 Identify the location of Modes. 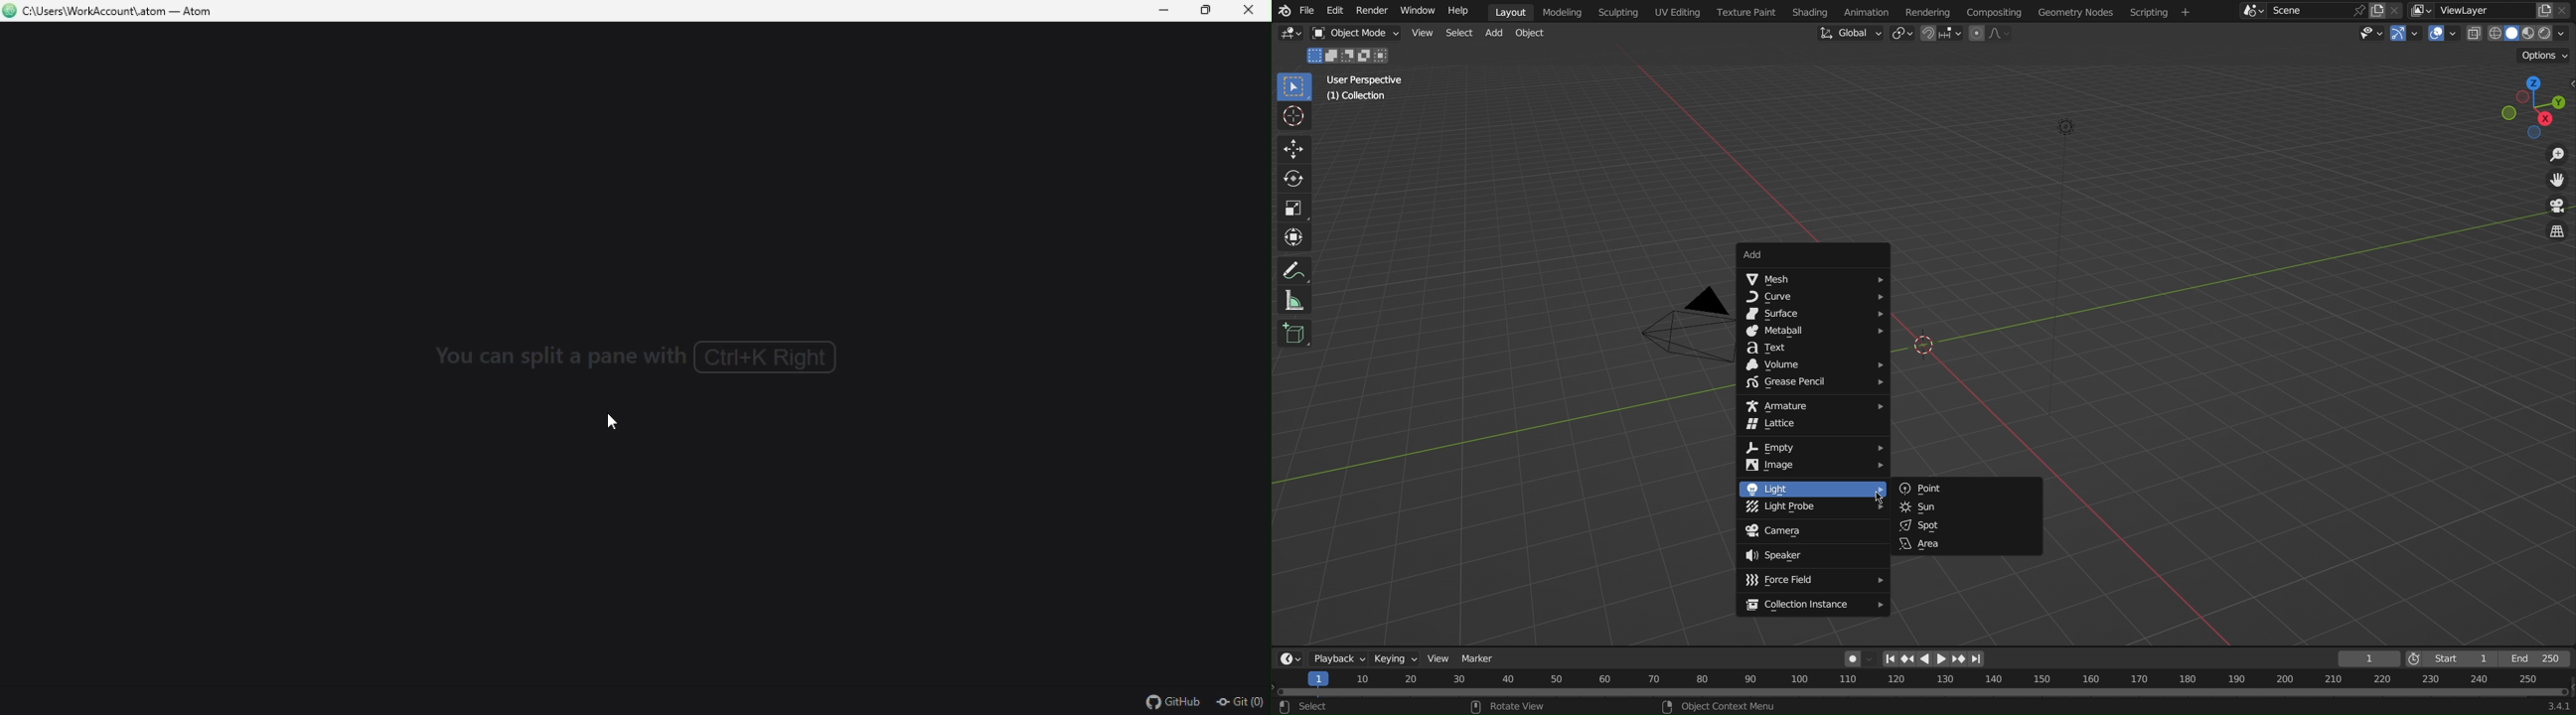
(1352, 54).